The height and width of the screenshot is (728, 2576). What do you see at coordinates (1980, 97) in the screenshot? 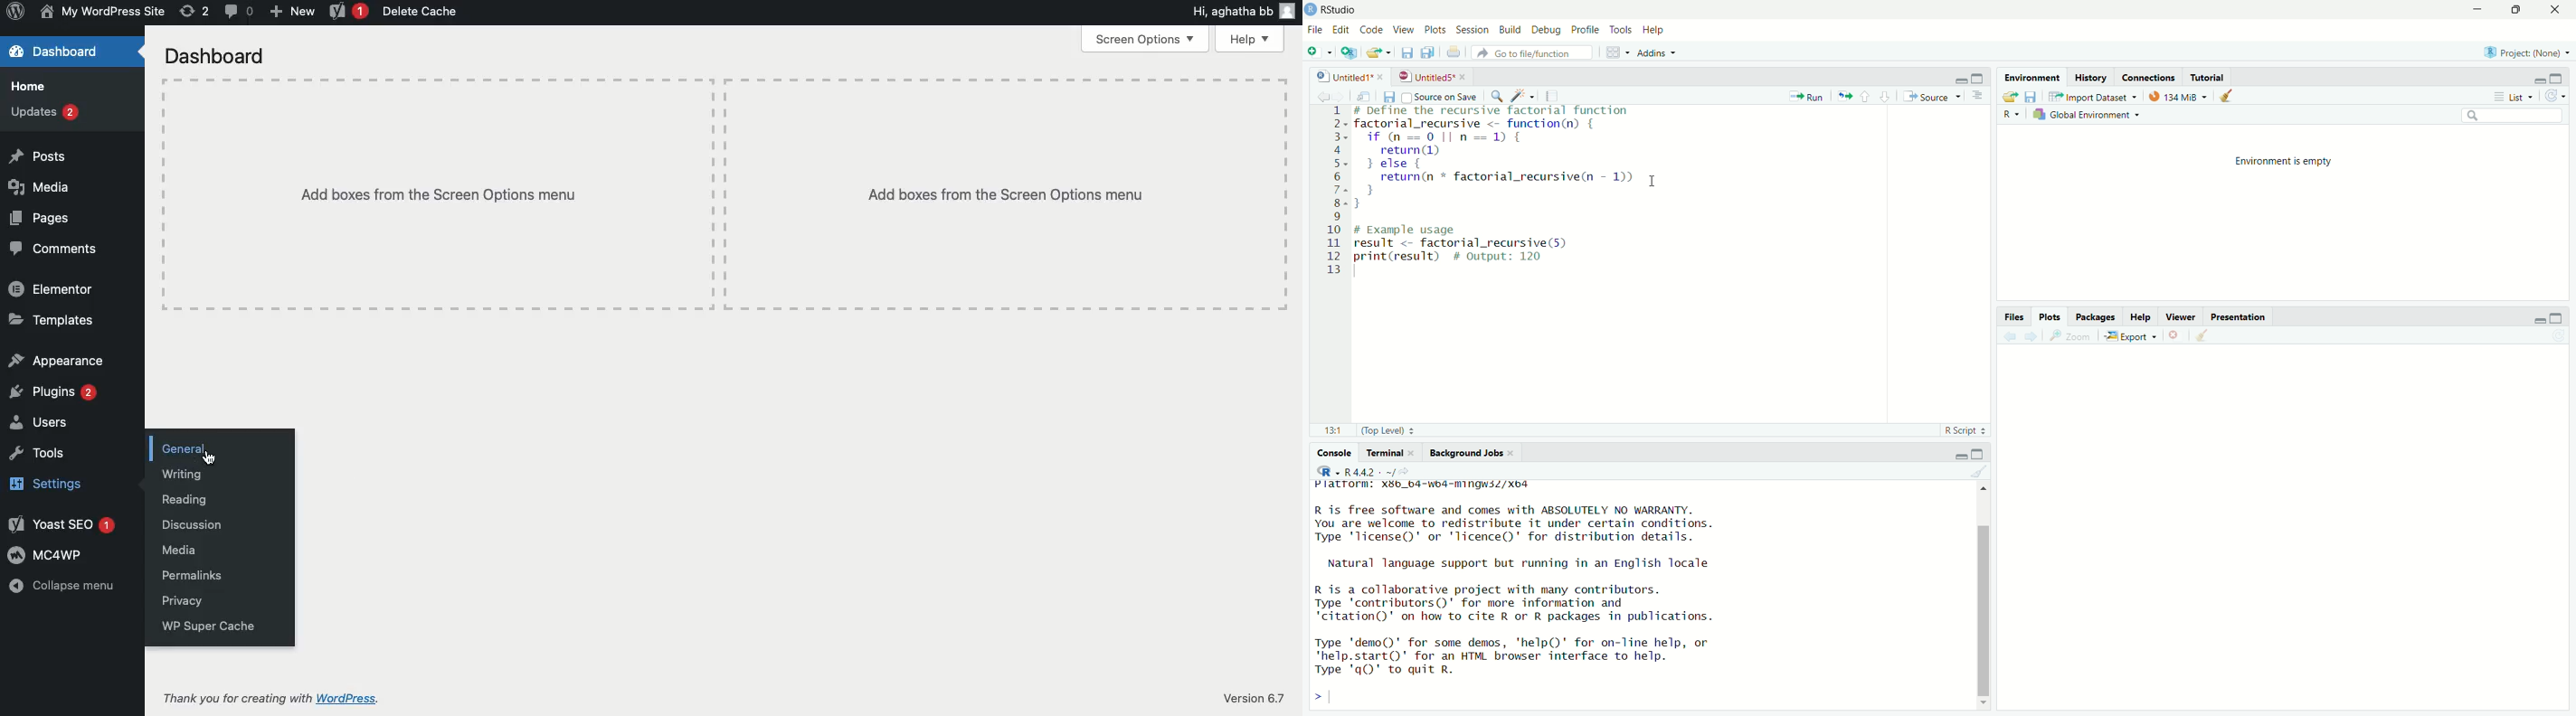
I see `Show document outline (Ctrl + Shift + O)` at bounding box center [1980, 97].